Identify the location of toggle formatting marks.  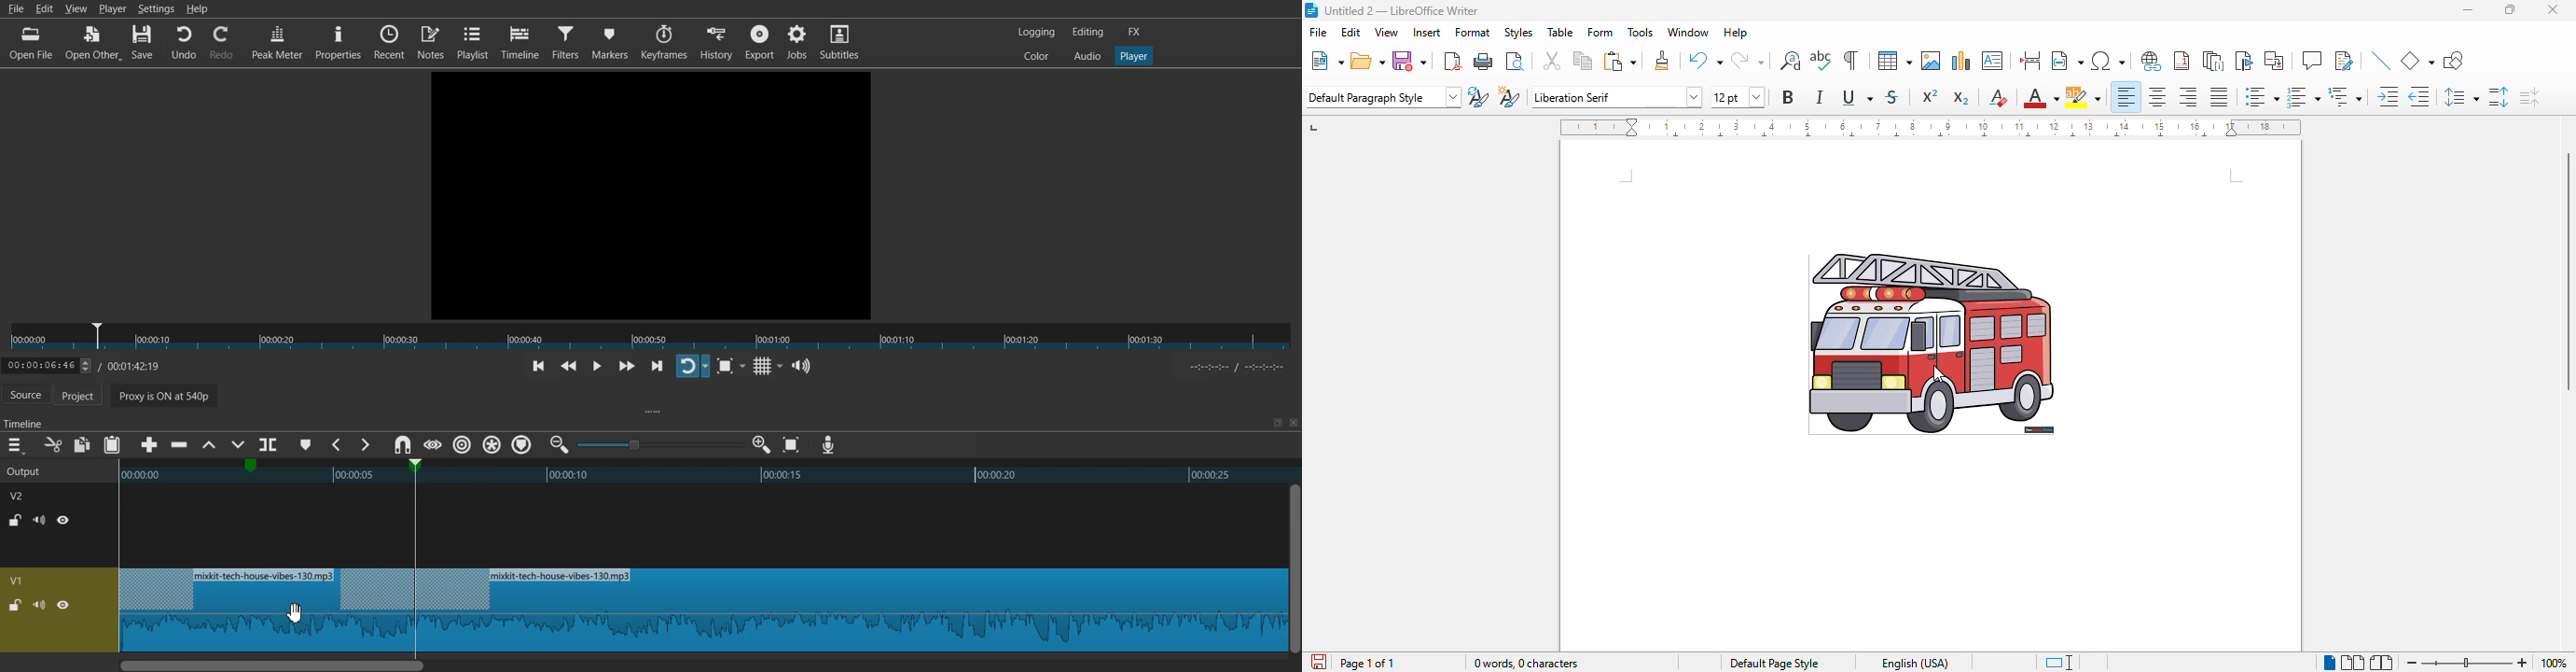
(1852, 60).